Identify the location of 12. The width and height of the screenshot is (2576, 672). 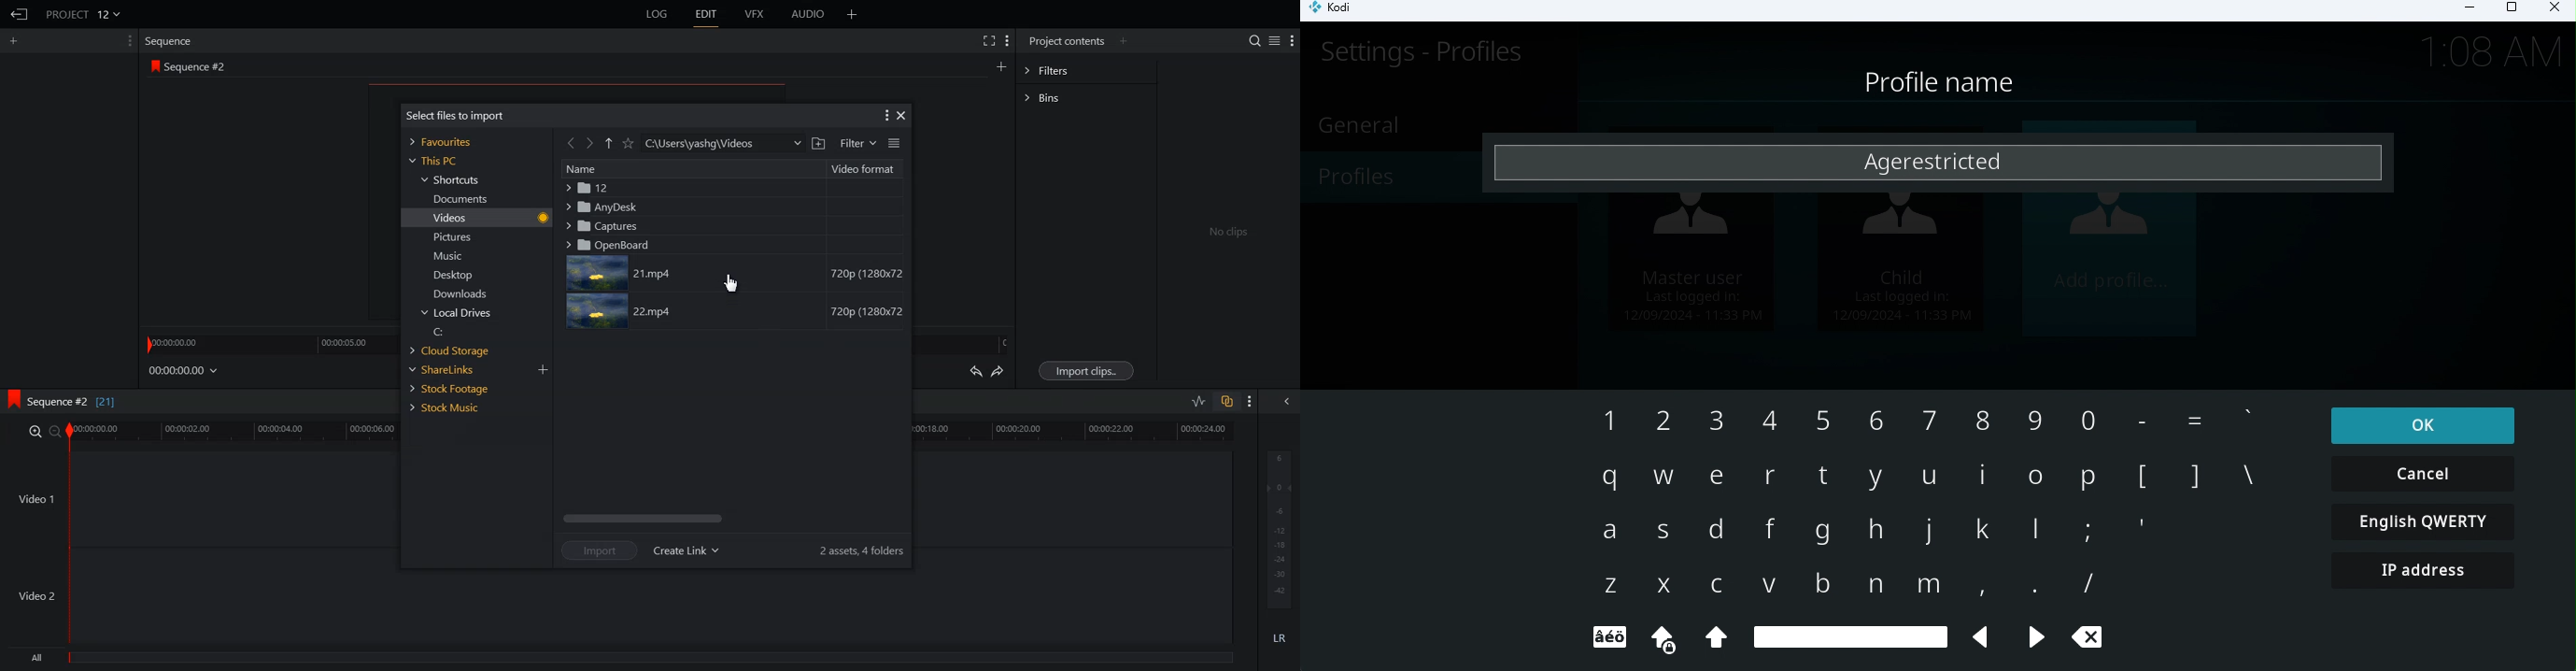
(732, 188).